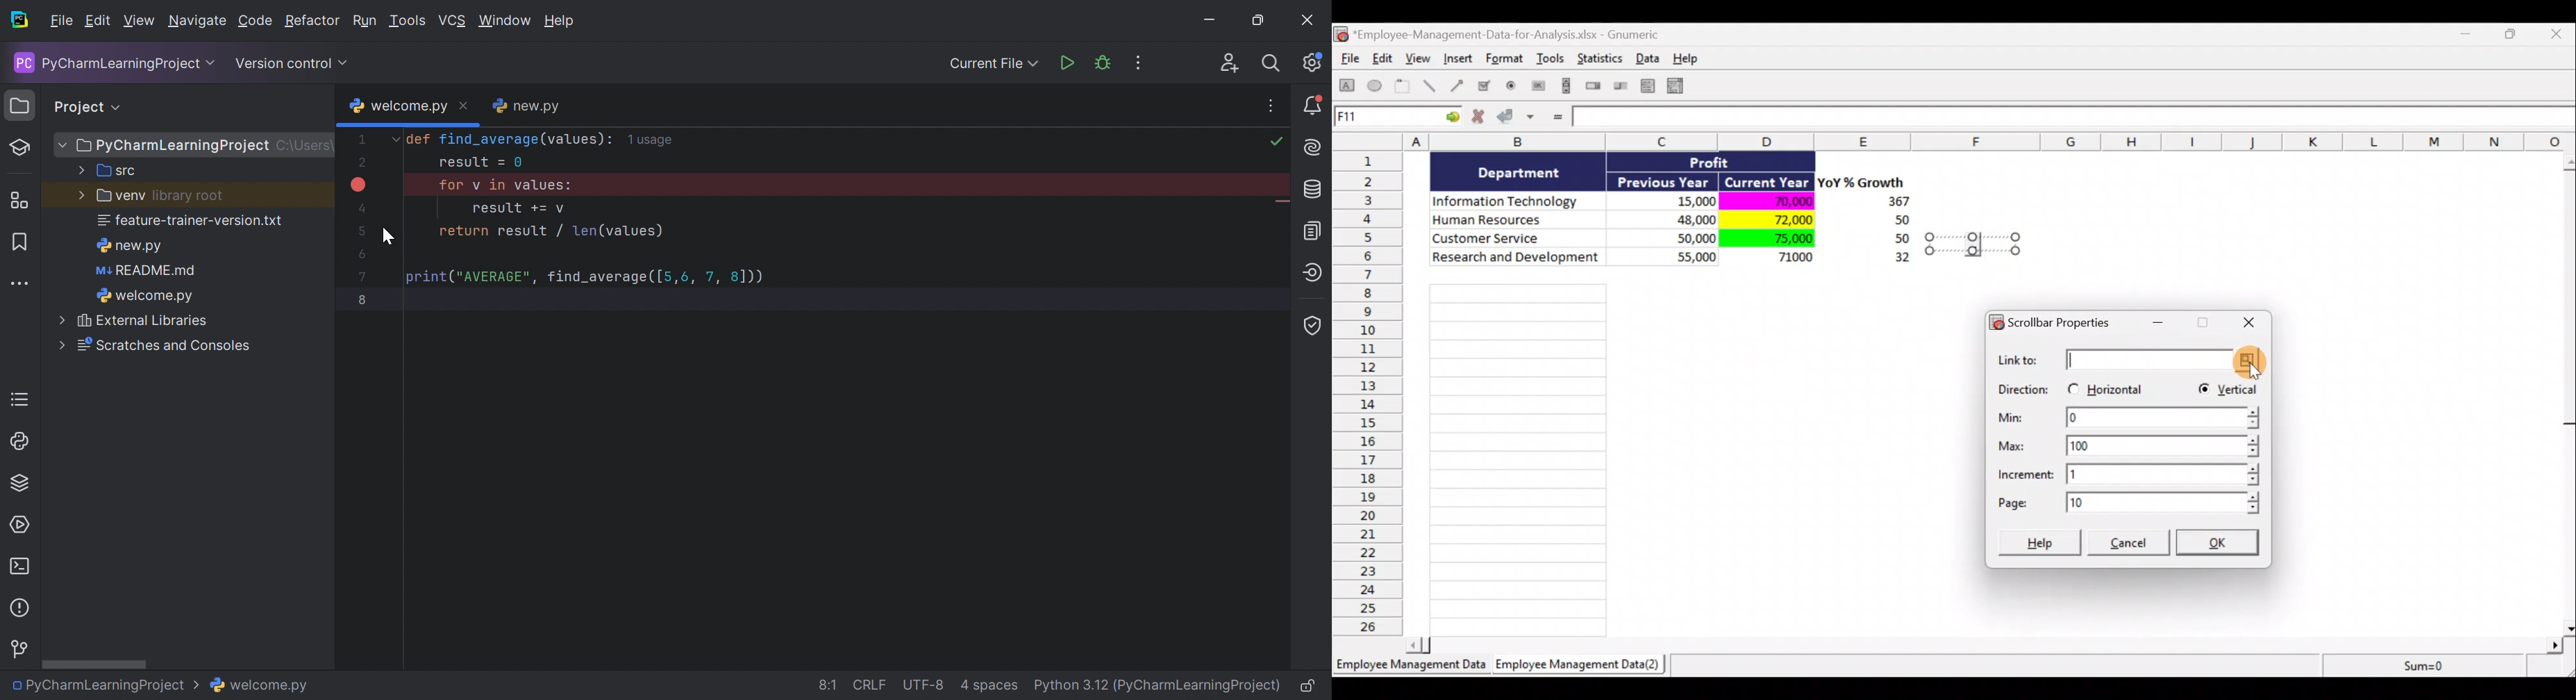 This screenshot has width=2576, height=700. Describe the element at coordinates (190, 222) in the screenshot. I see `feature-trainer-version` at that location.